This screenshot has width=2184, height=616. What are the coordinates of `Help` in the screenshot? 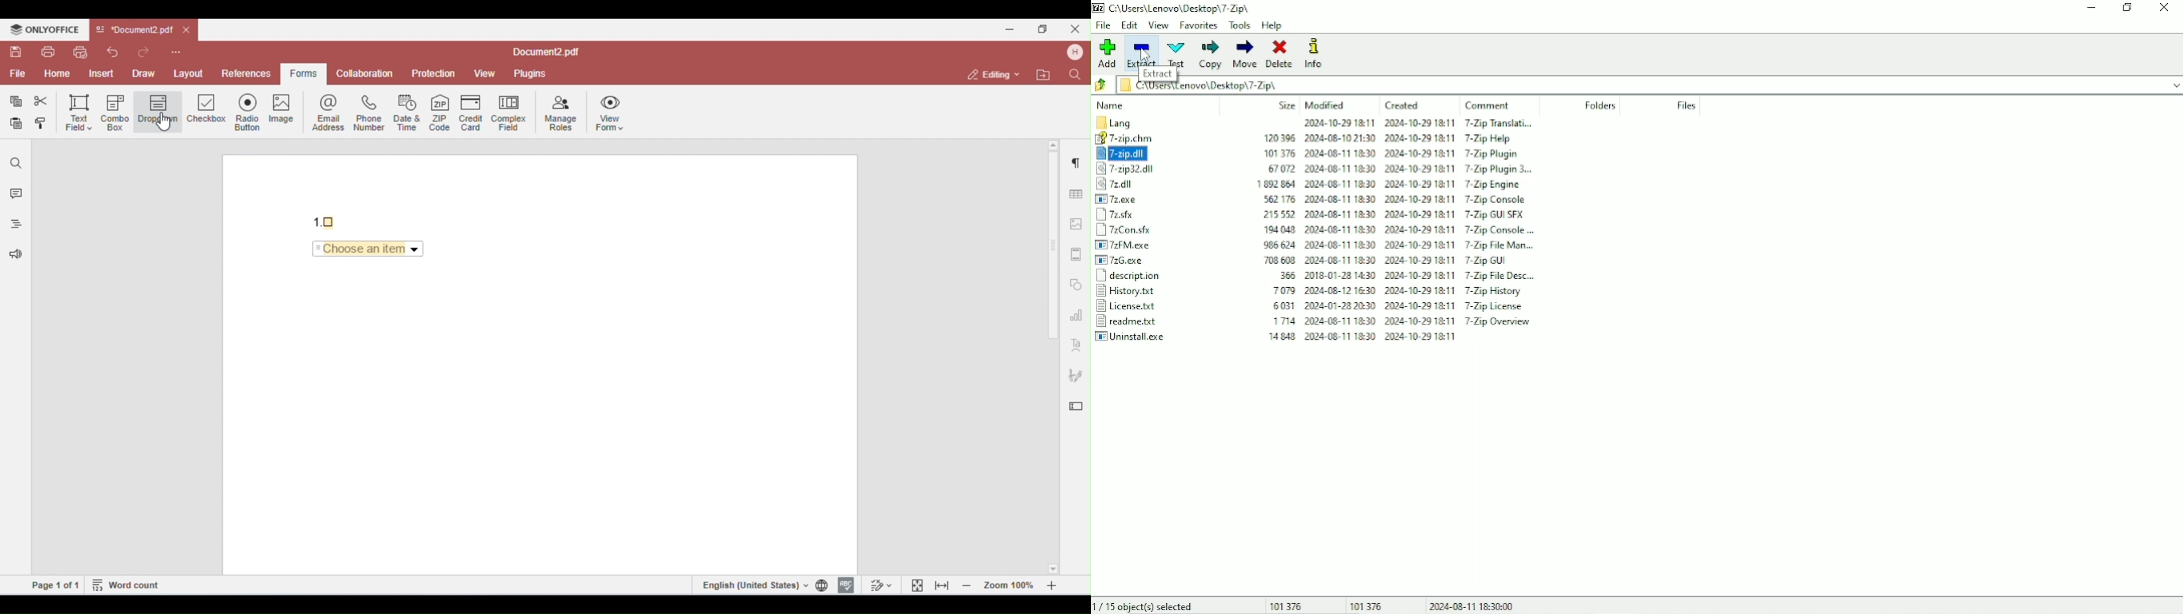 It's located at (1273, 26).